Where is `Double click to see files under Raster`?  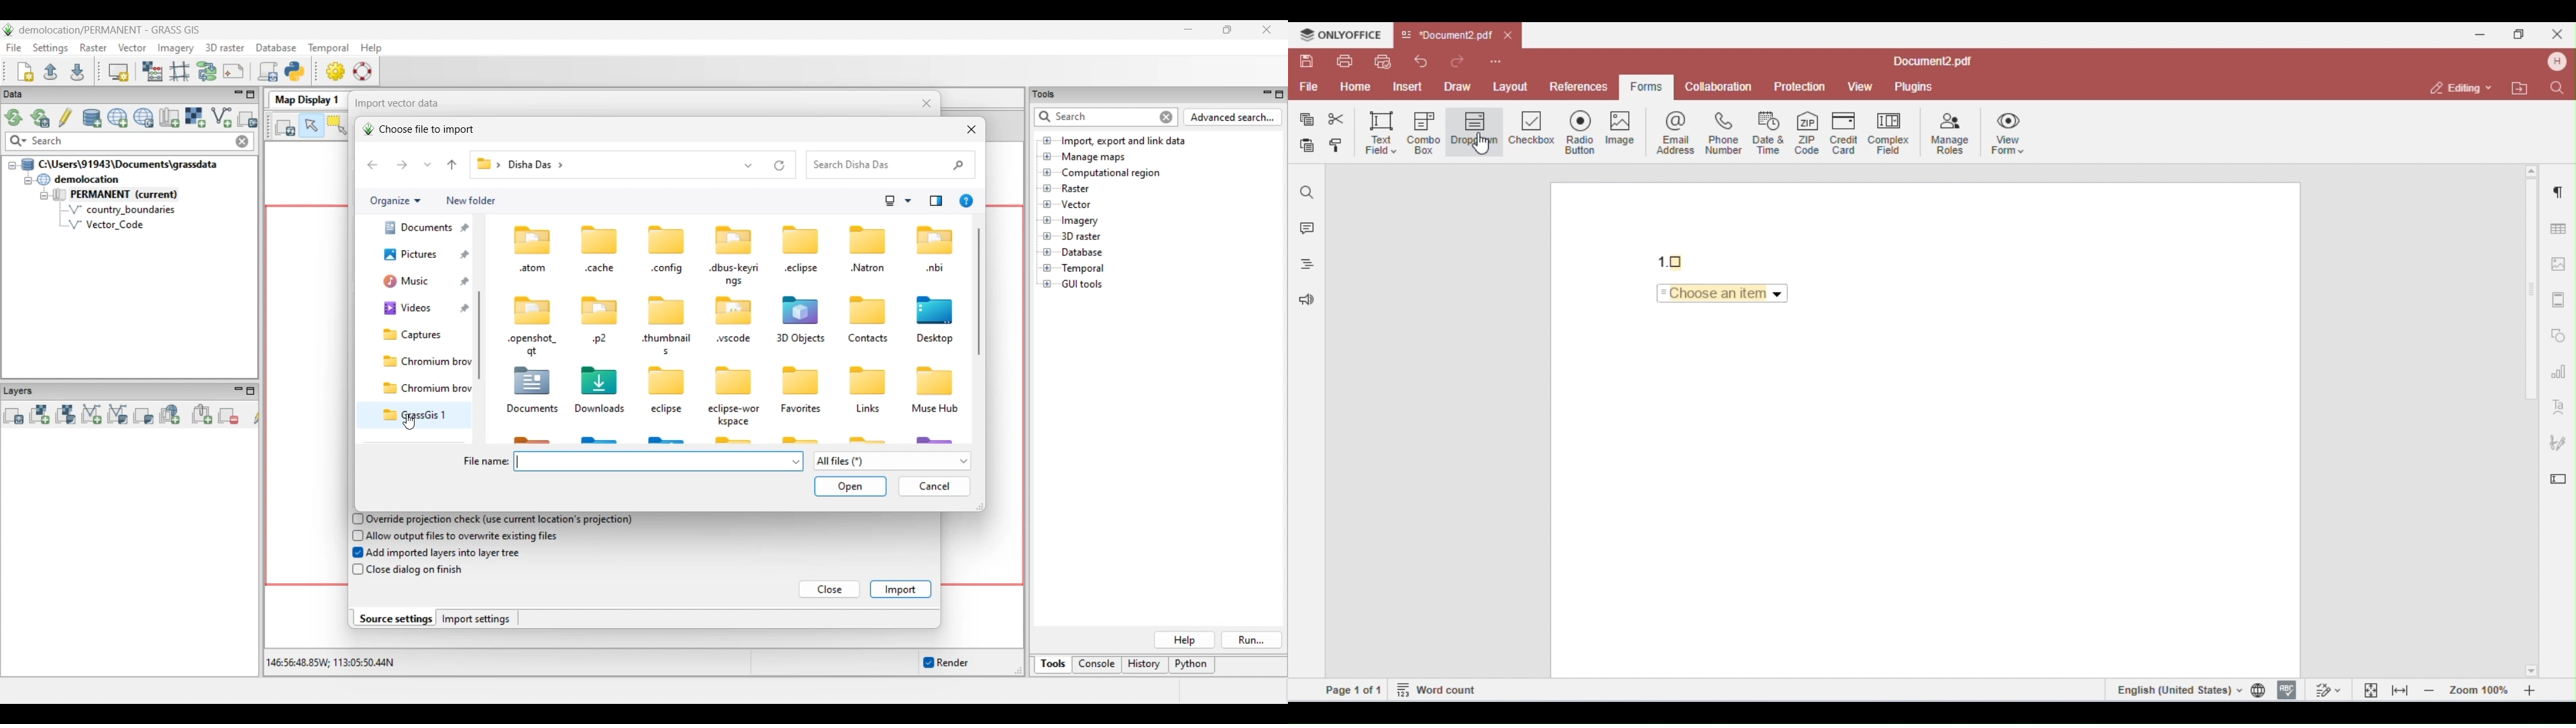 Double click to see files under Raster is located at coordinates (1075, 188).